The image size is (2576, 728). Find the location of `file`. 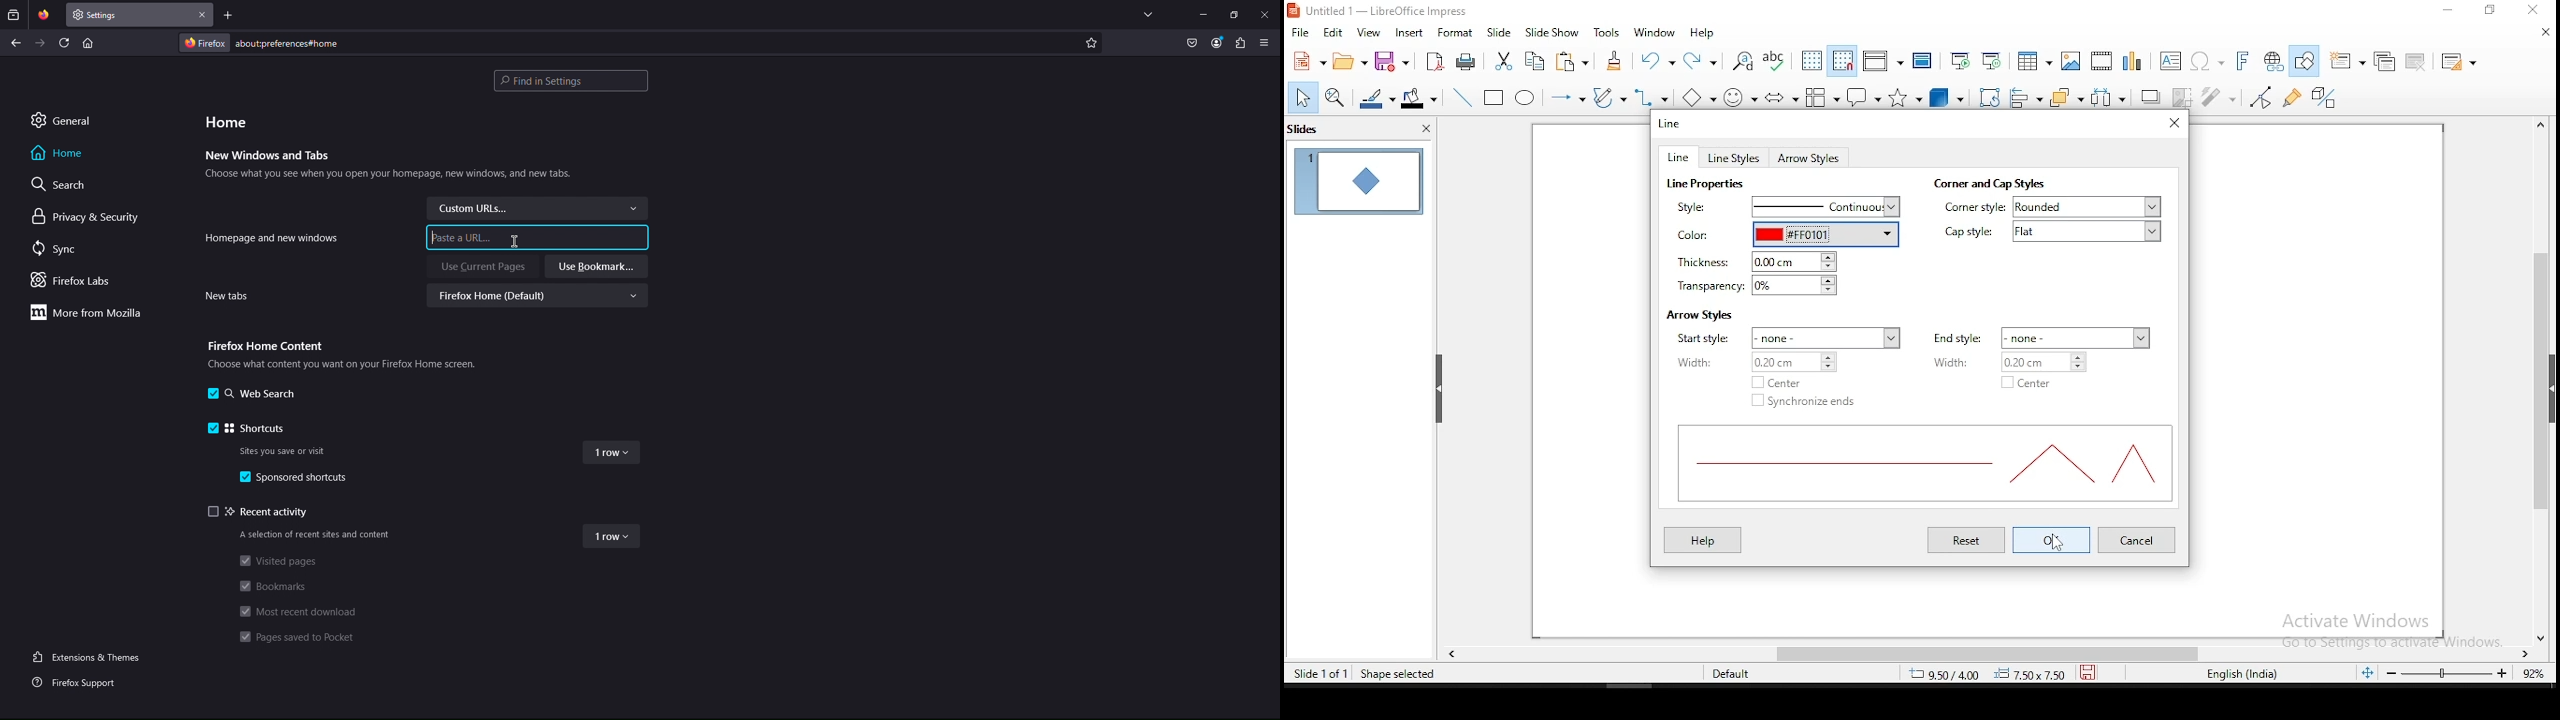

file is located at coordinates (1300, 34).